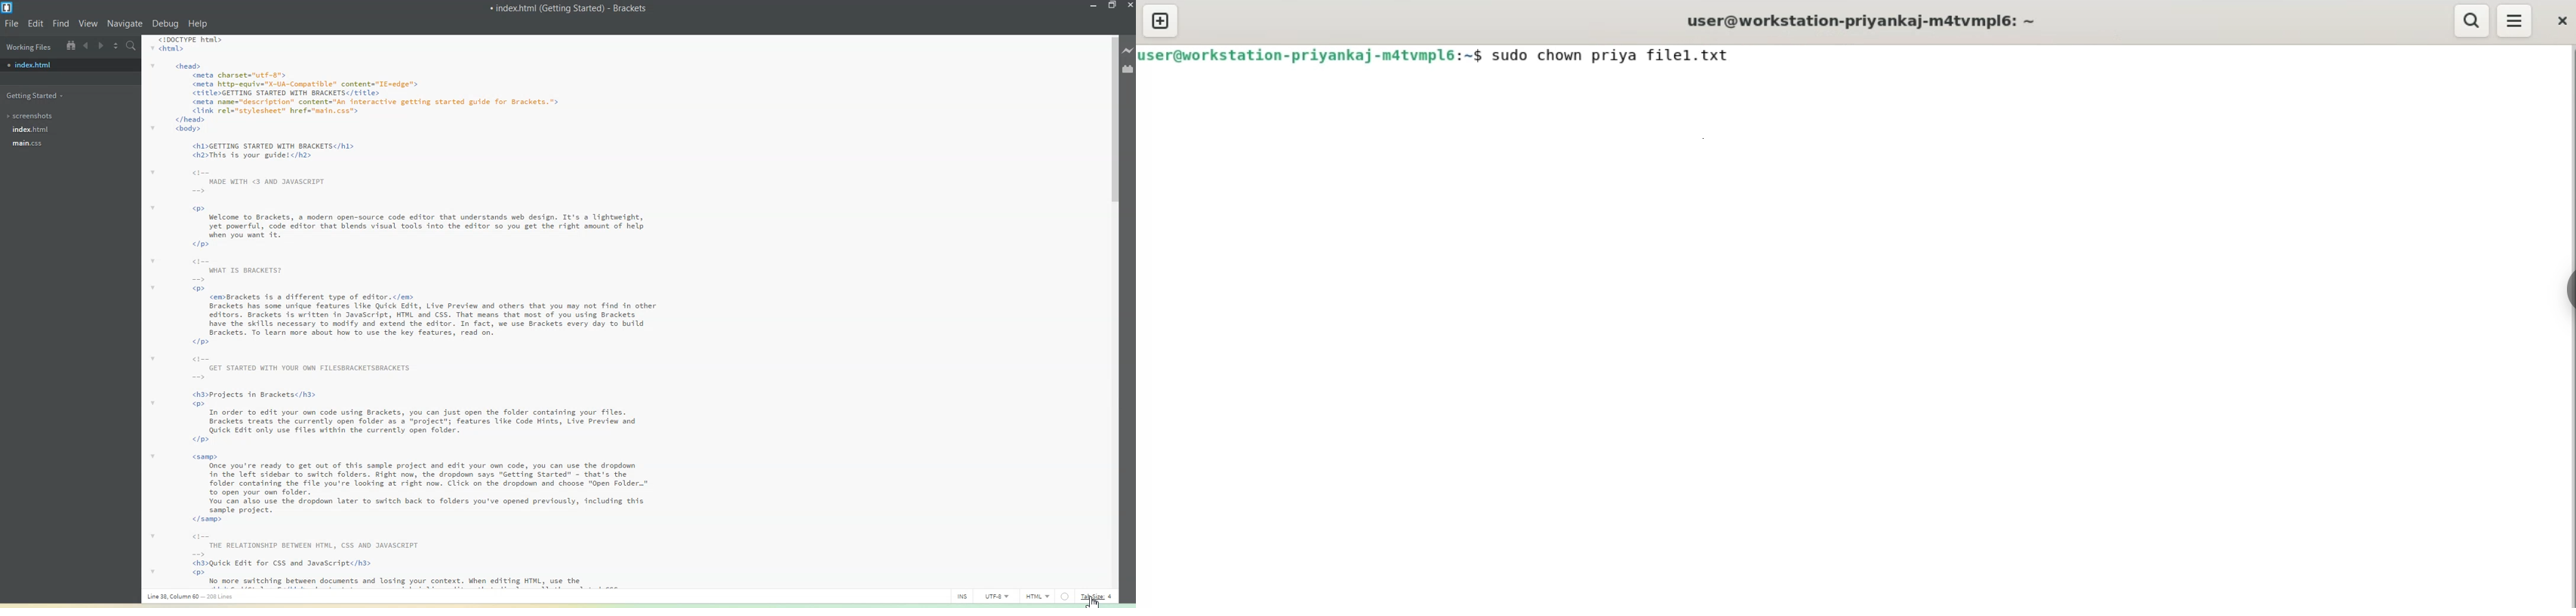  What do you see at coordinates (199, 597) in the screenshot?
I see `Line, column` at bounding box center [199, 597].